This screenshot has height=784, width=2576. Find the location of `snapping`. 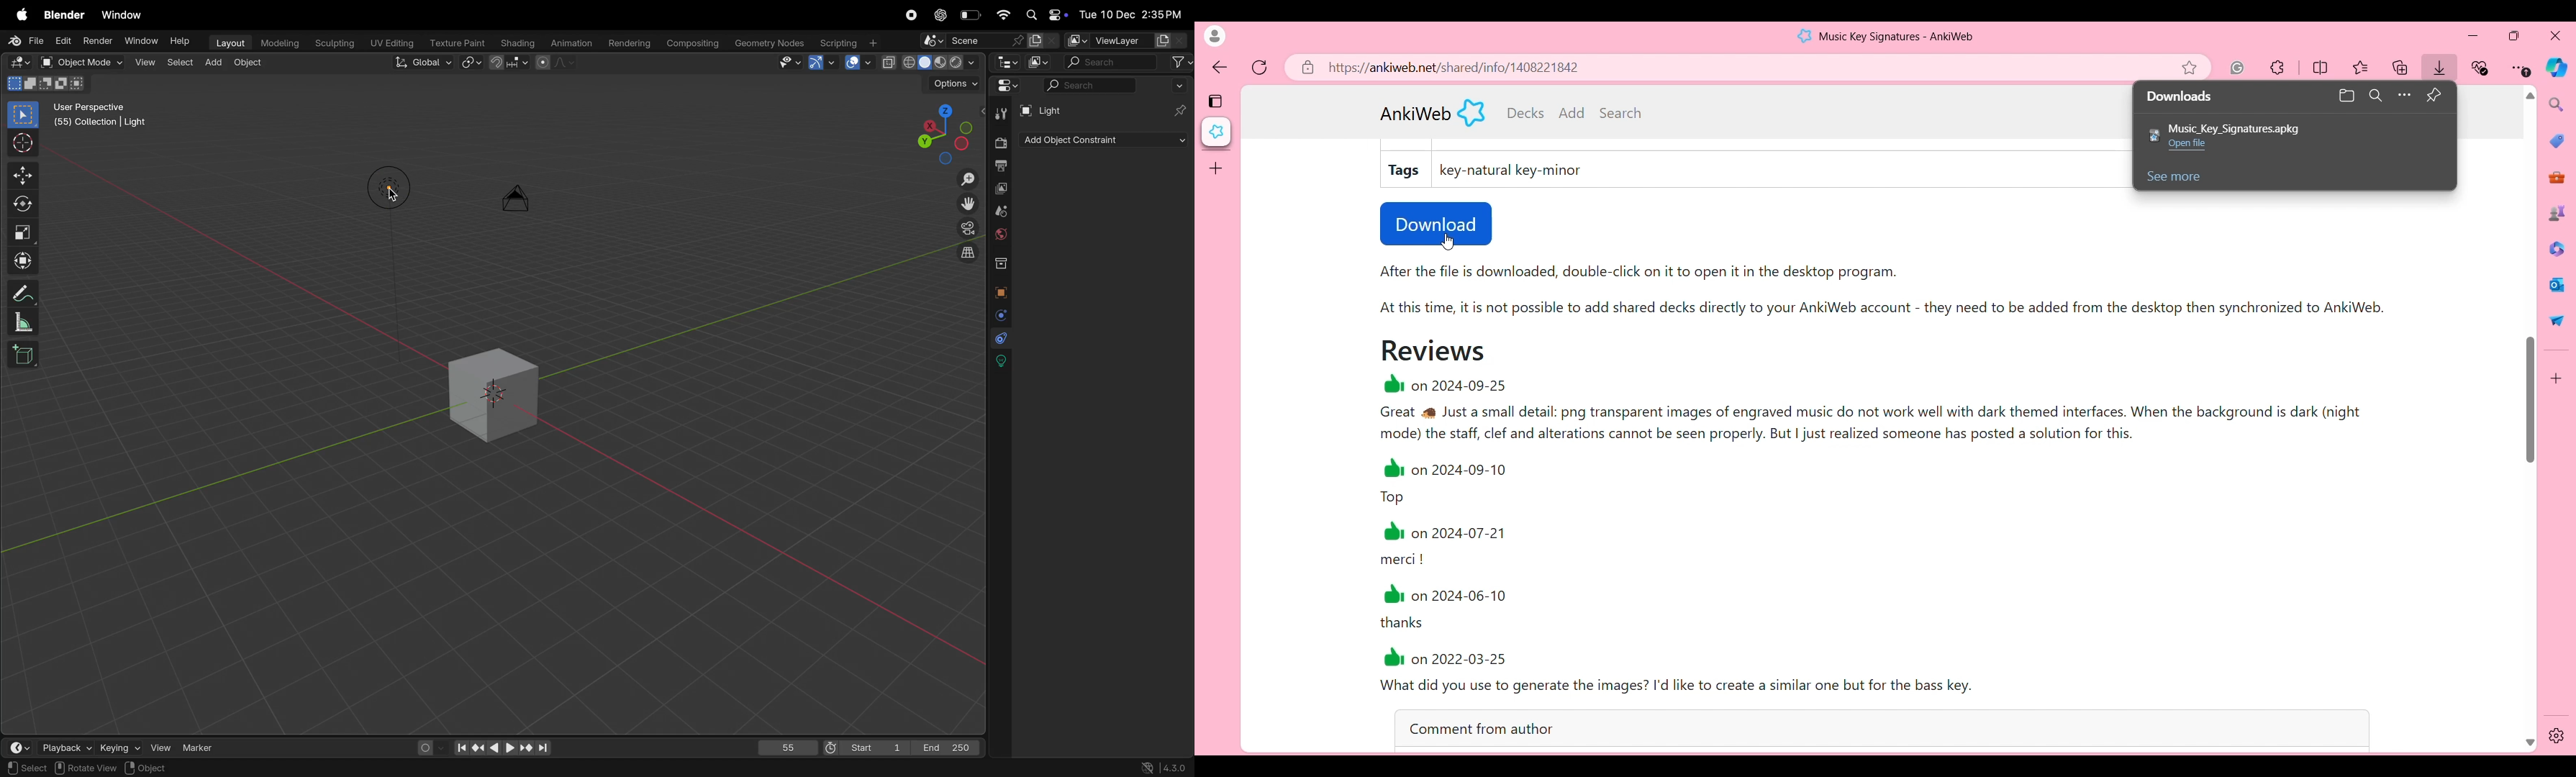

snapping is located at coordinates (510, 63).